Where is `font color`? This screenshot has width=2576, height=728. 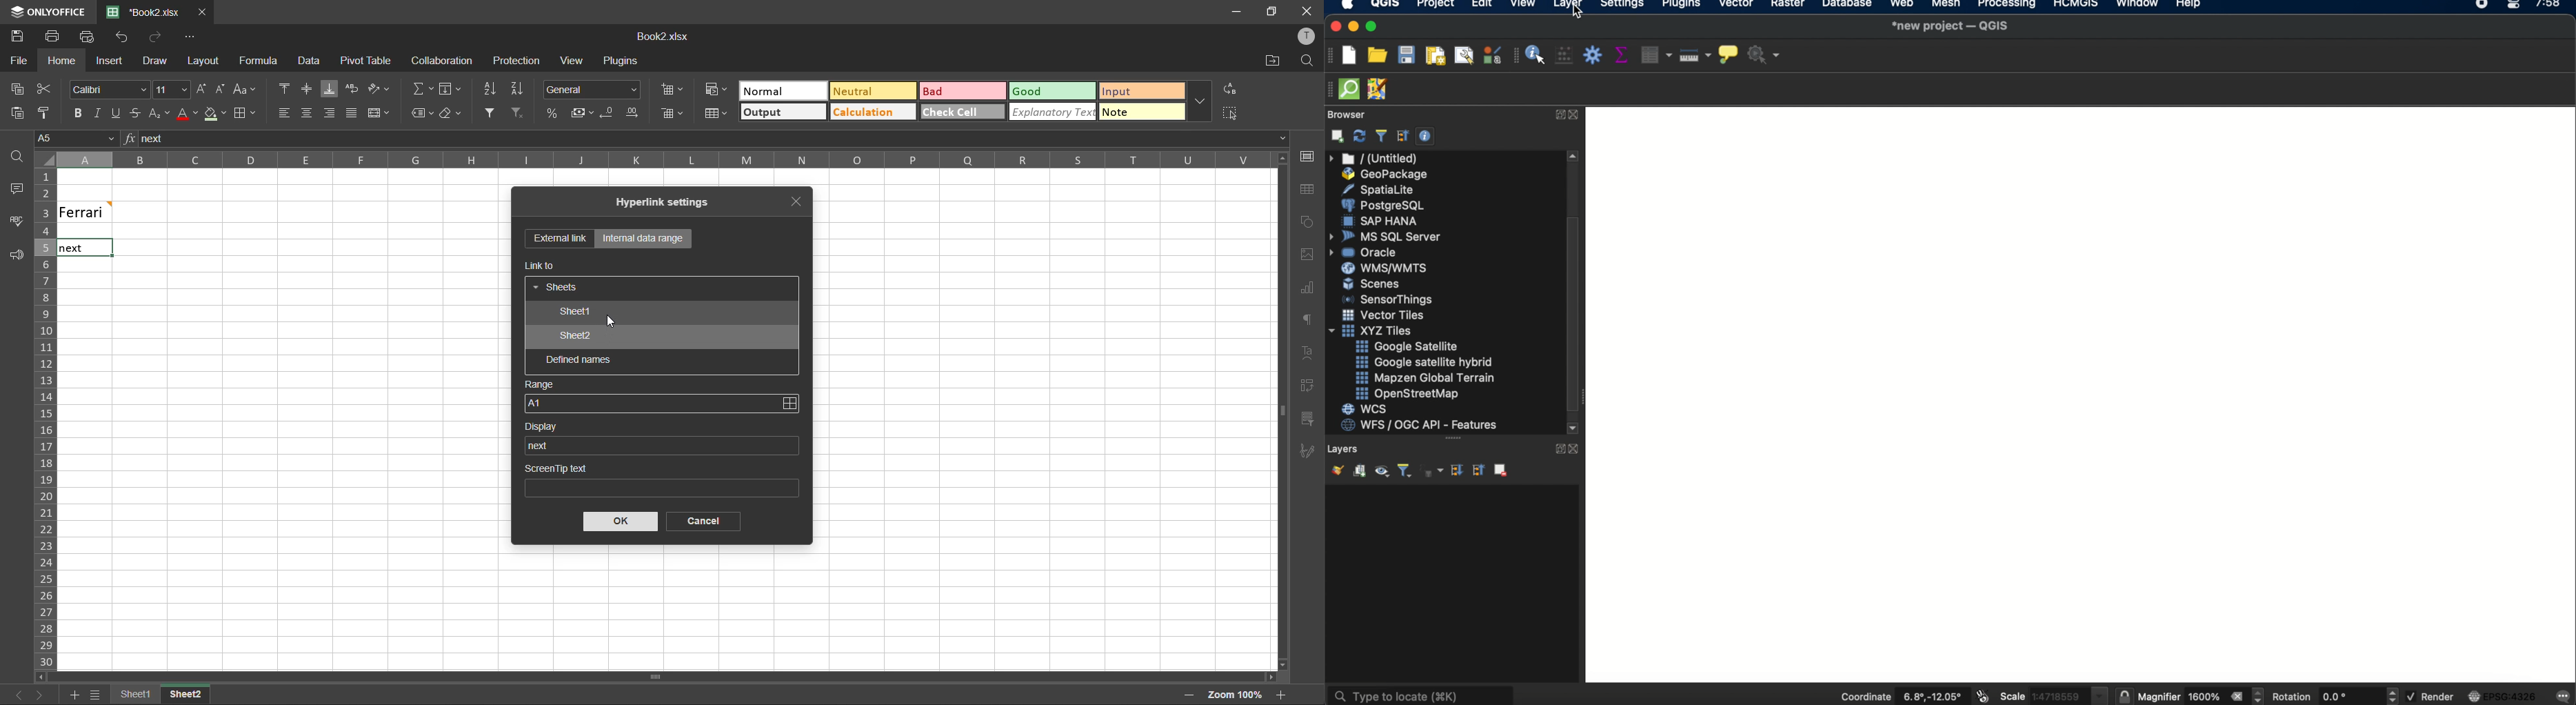 font color is located at coordinates (187, 112).